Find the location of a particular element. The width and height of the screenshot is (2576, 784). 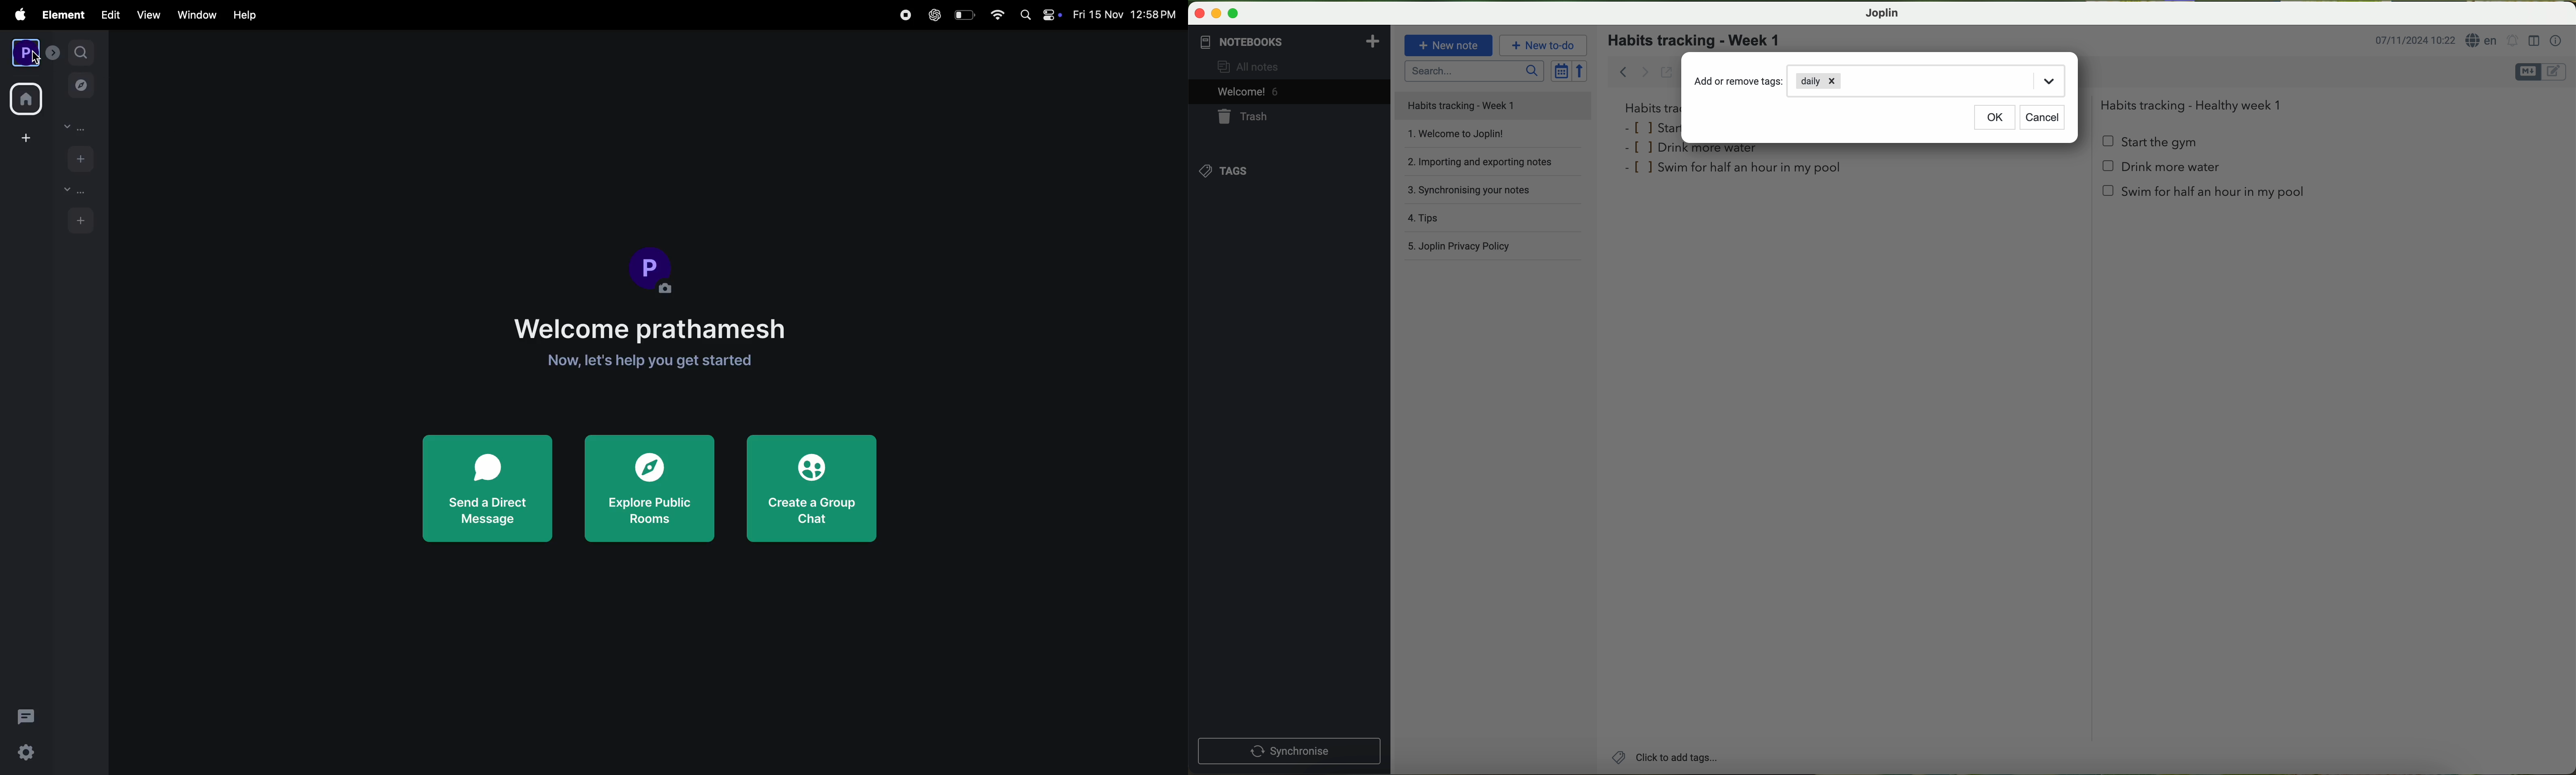

toggle external editing is located at coordinates (1666, 71).